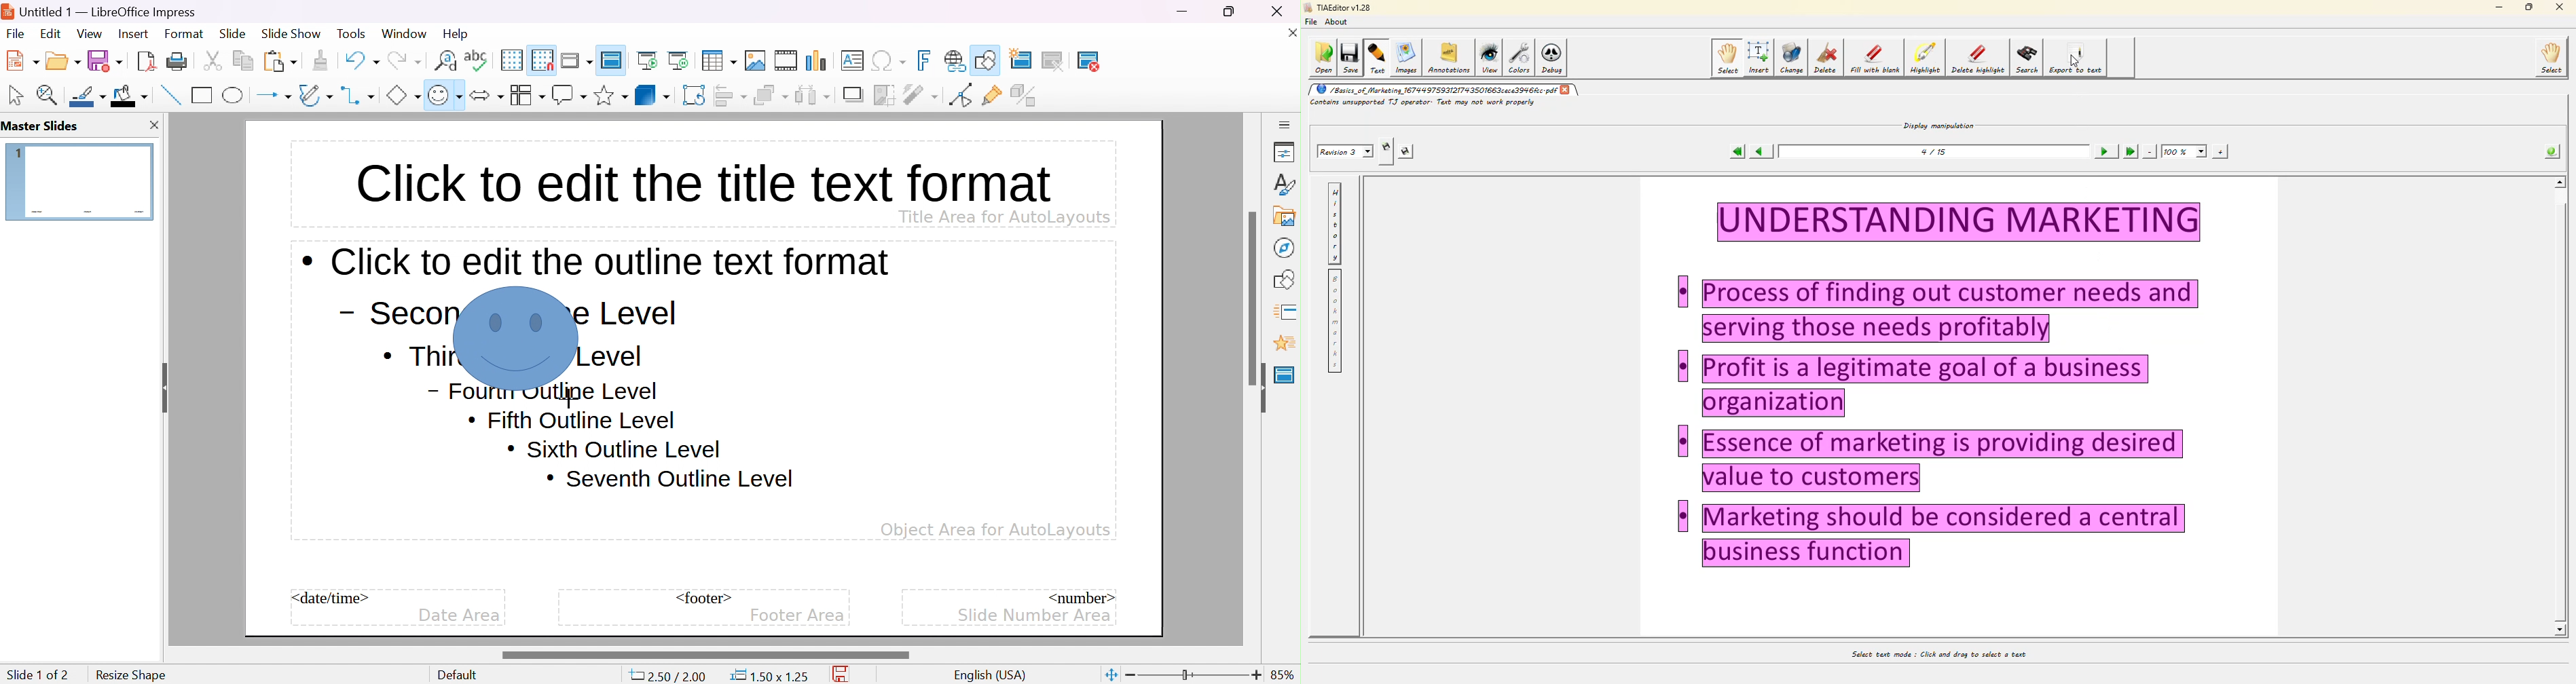 The height and width of the screenshot is (700, 2576). What do you see at coordinates (1025, 95) in the screenshot?
I see `toggle extrusion` at bounding box center [1025, 95].